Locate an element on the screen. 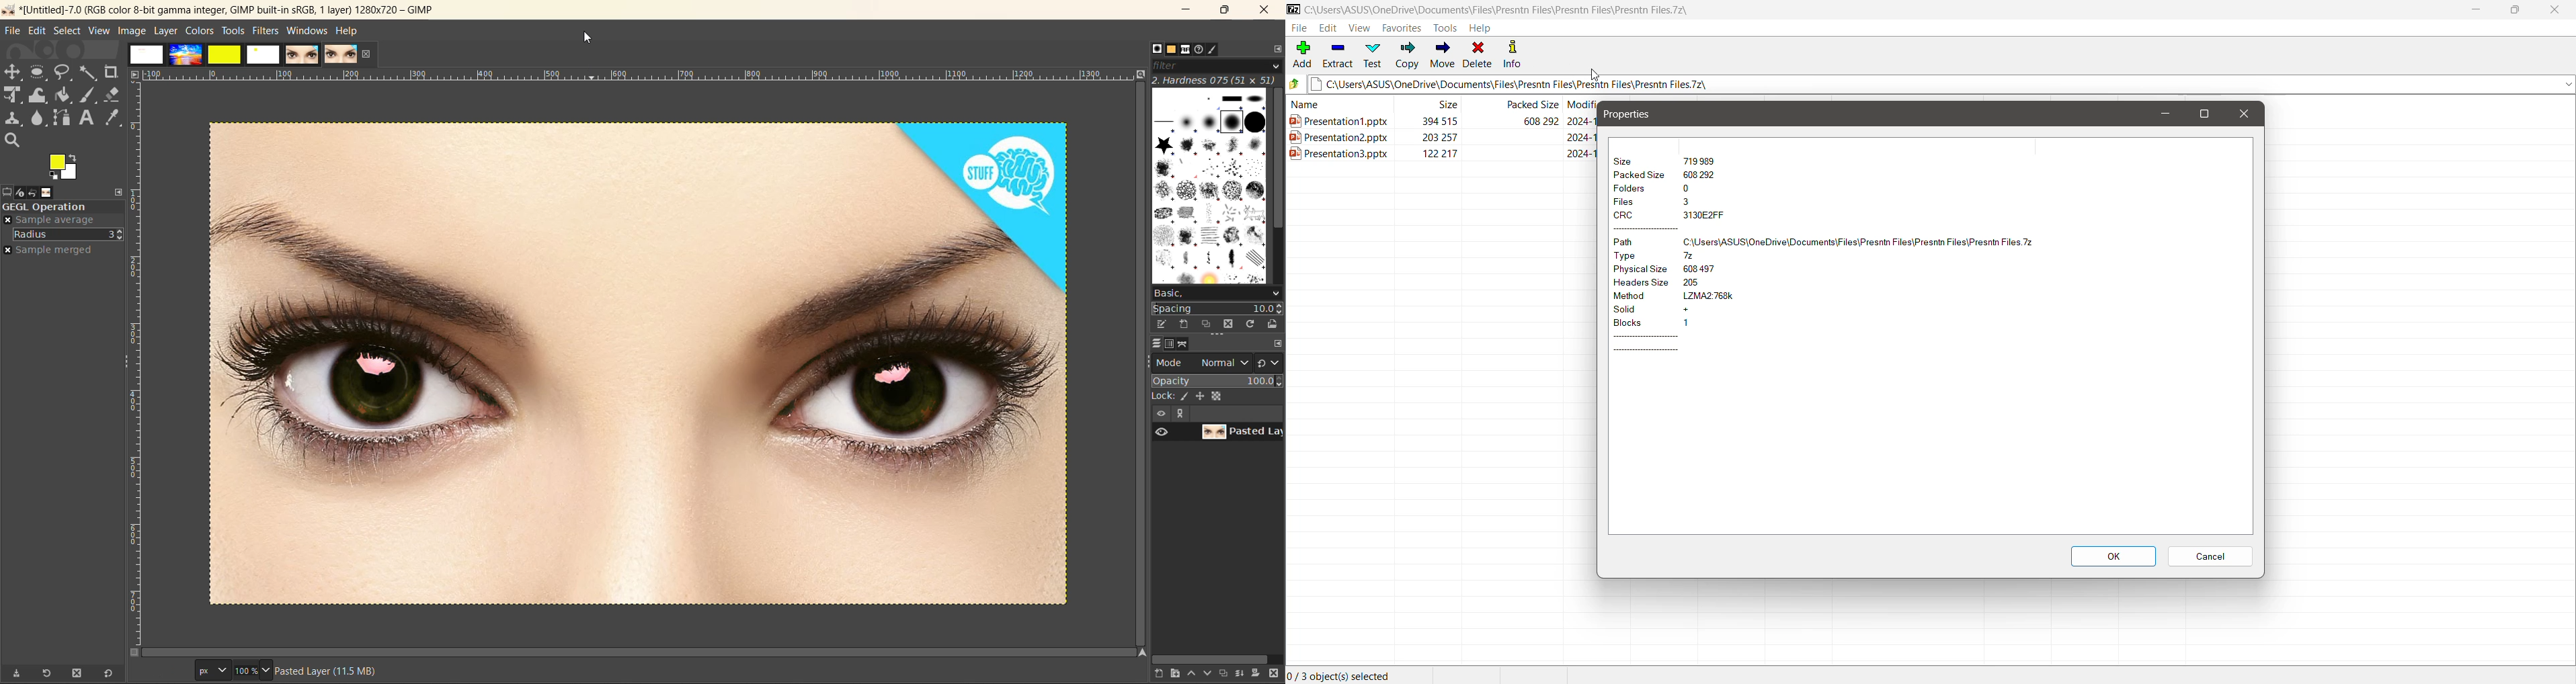 Image resolution: width=2576 pixels, height=700 pixels. Packed Size is located at coordinates (1532, 105).